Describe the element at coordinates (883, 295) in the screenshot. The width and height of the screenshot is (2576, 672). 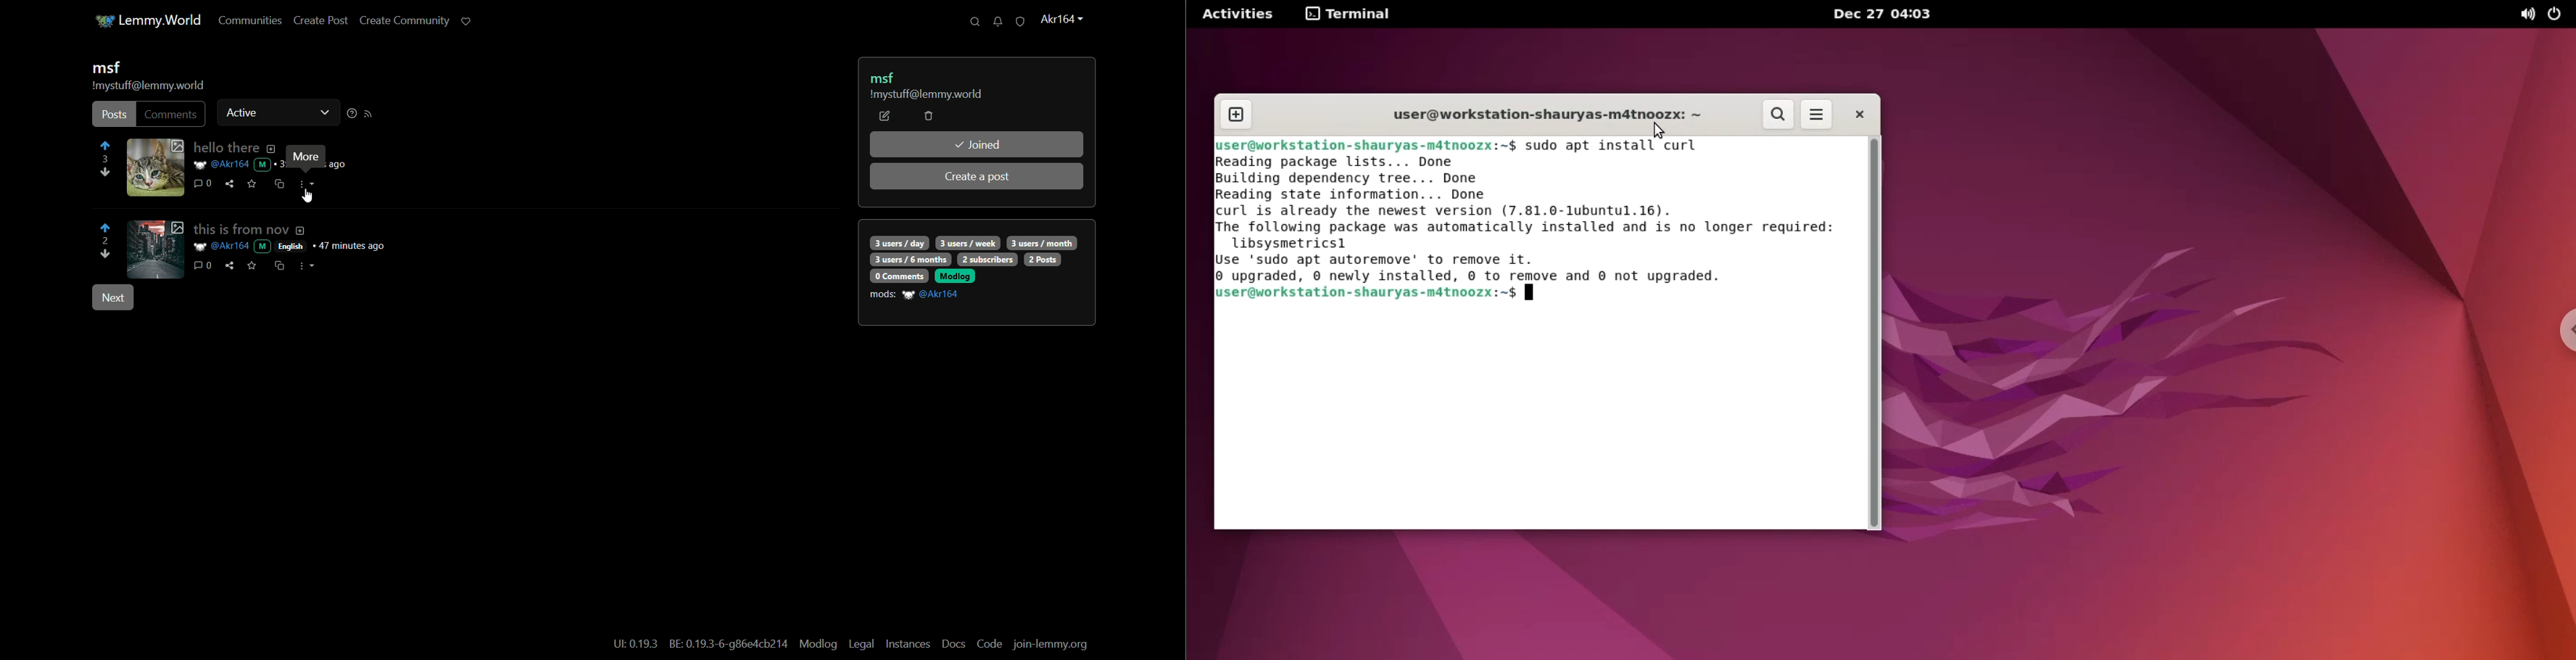
I see `mods` at that location.